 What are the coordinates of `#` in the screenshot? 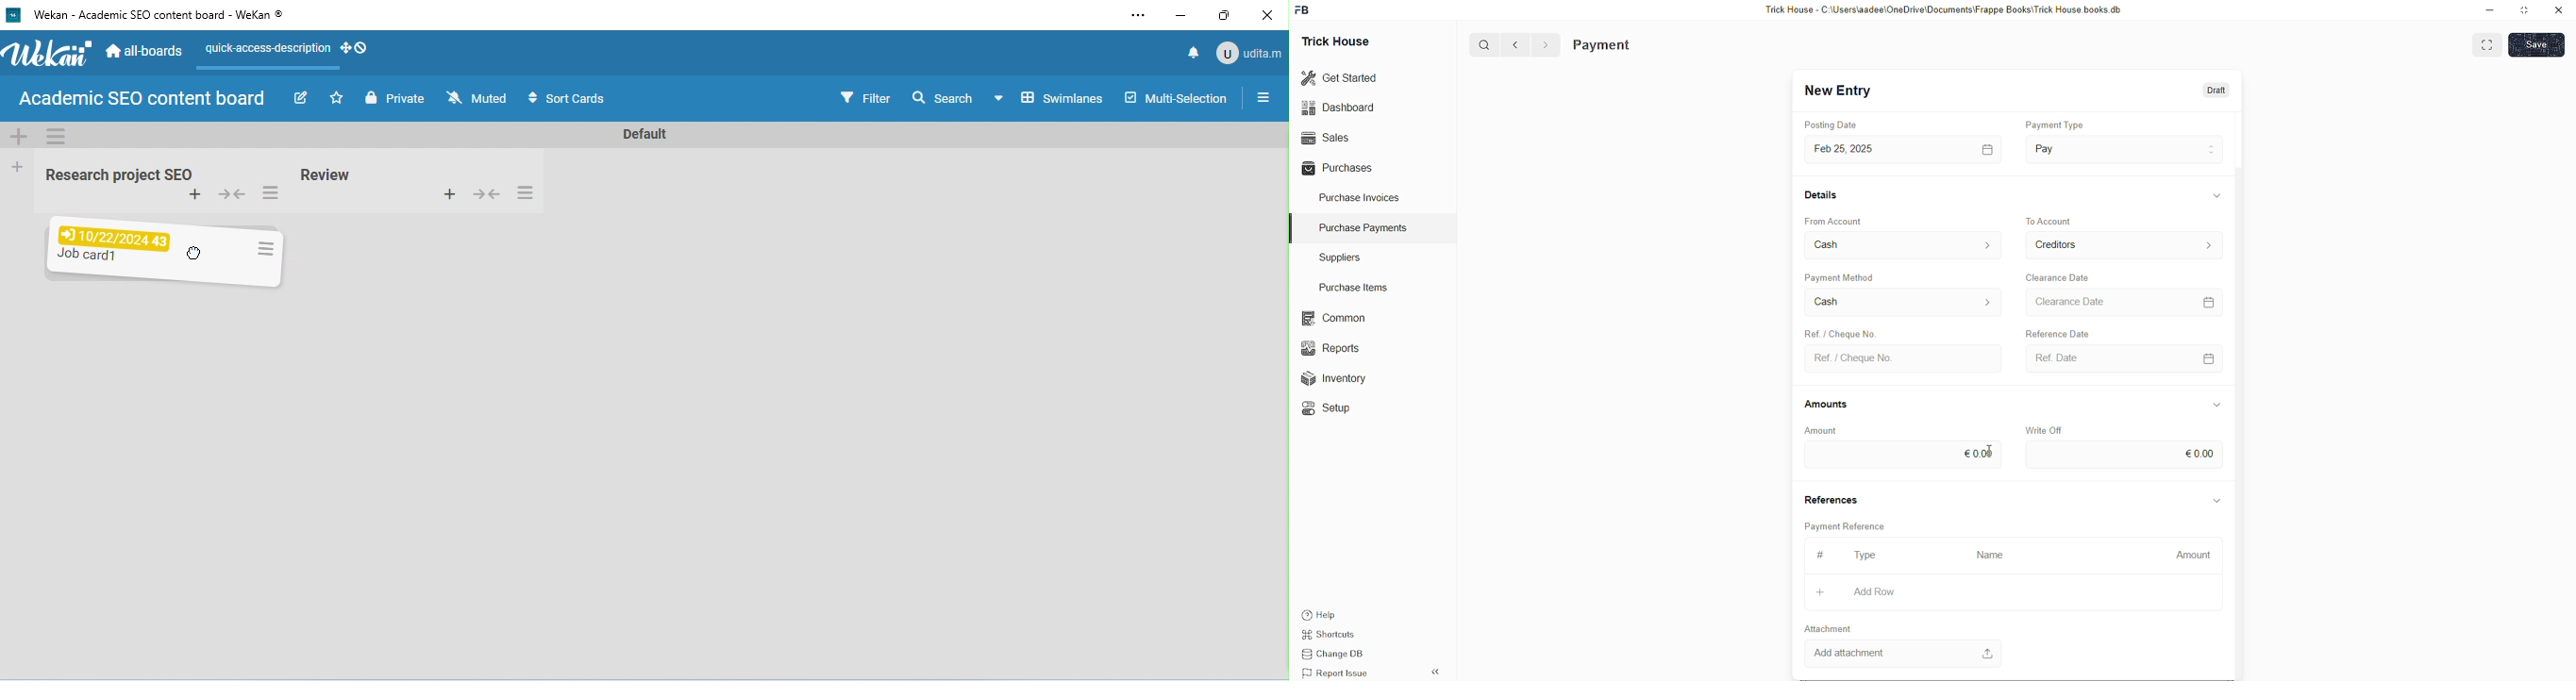 It's located at (1814, 555).